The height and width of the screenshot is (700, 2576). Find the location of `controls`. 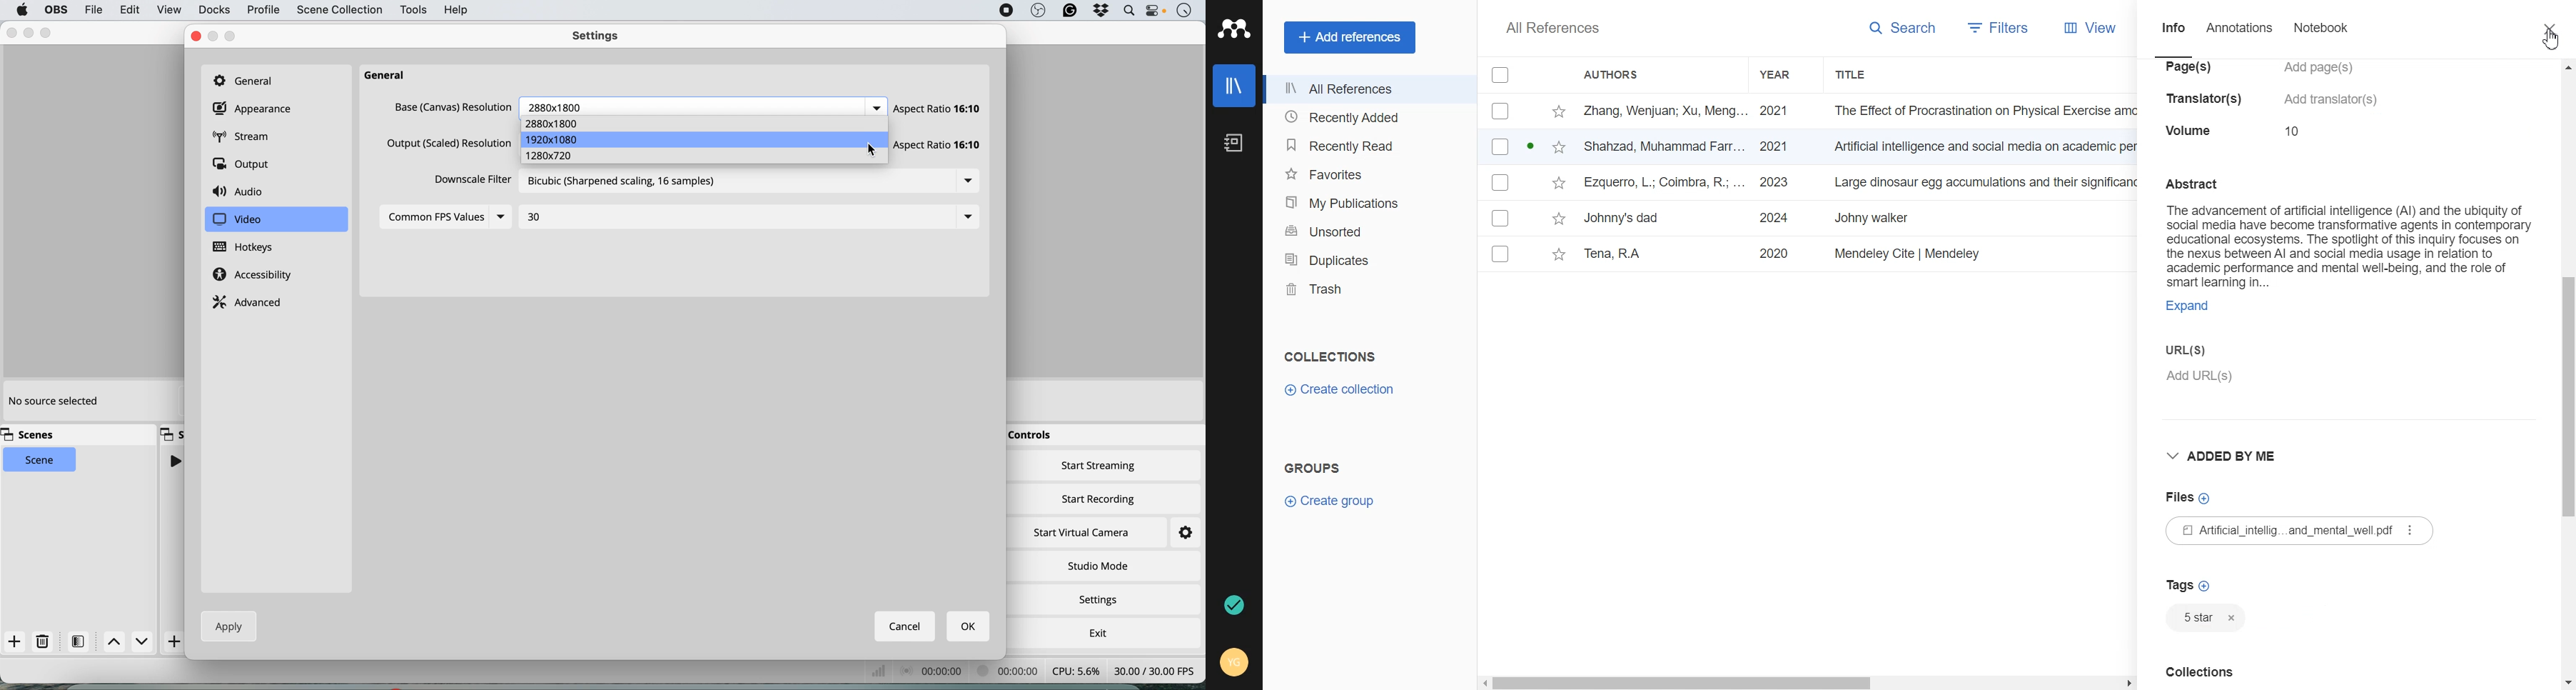

controls is located at coordinates (1034, 436).